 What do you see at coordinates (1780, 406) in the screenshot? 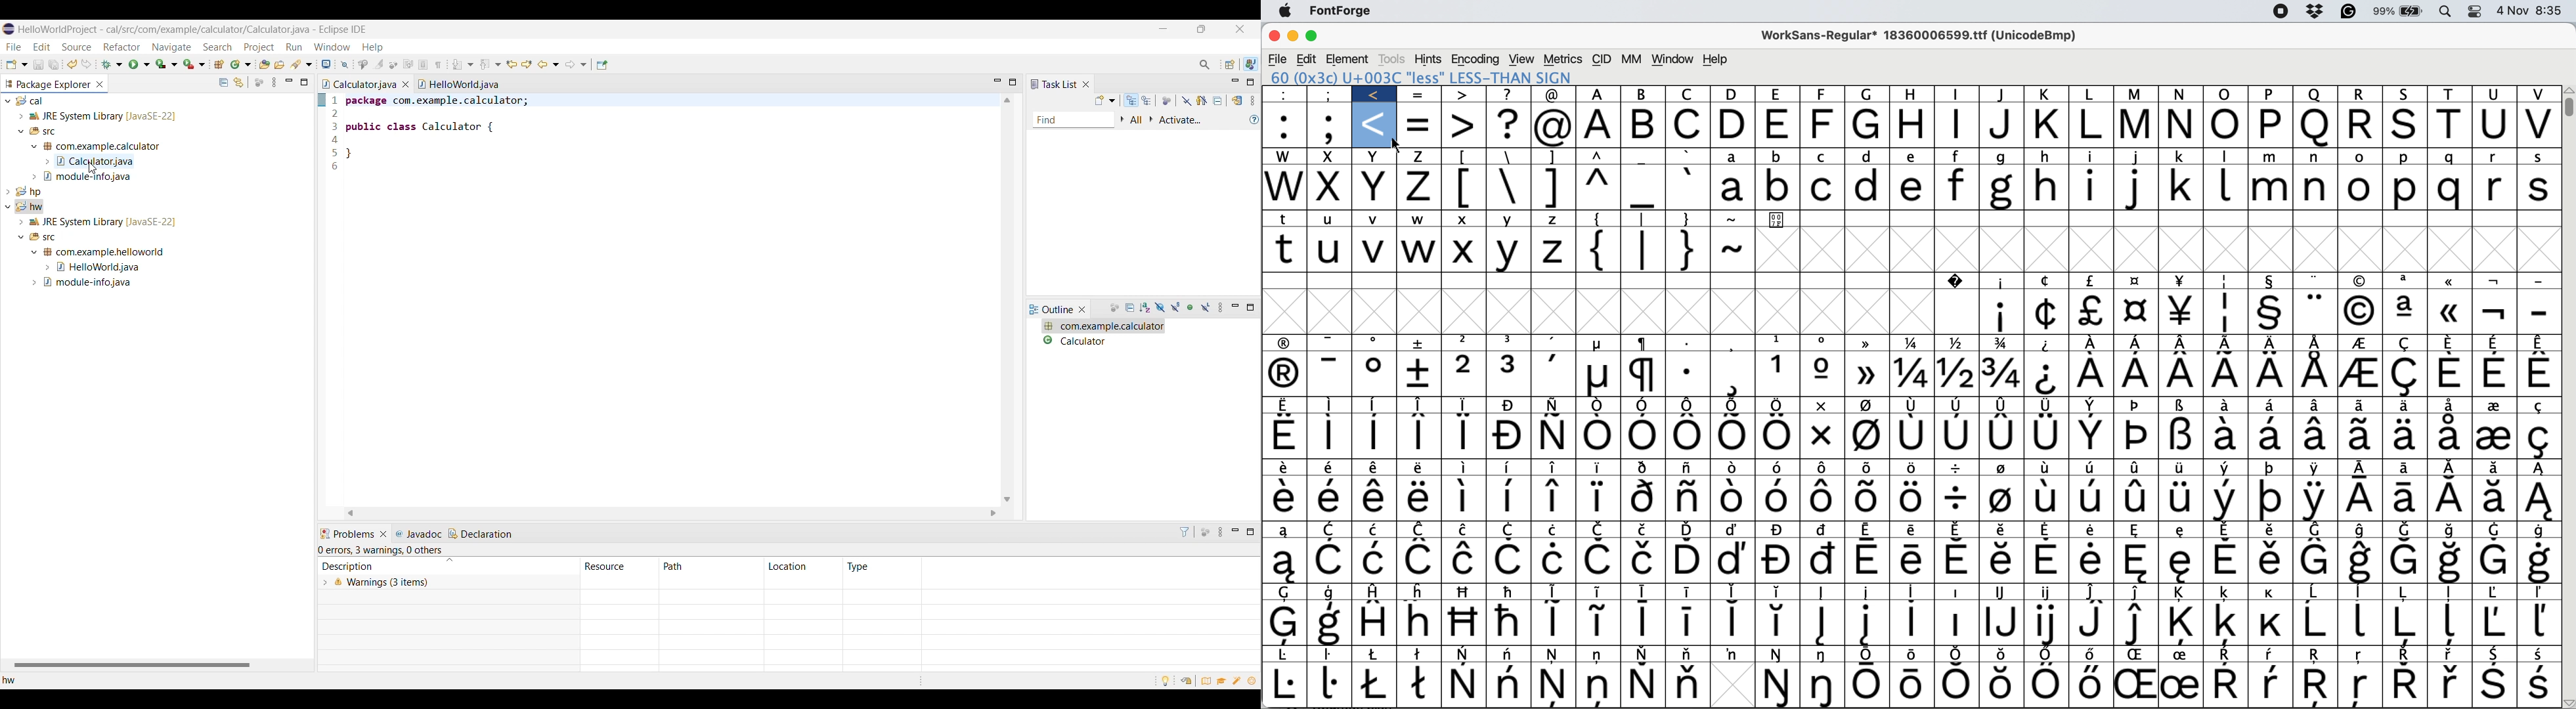
I see `Symbol` at bounding box center [1780, 406].